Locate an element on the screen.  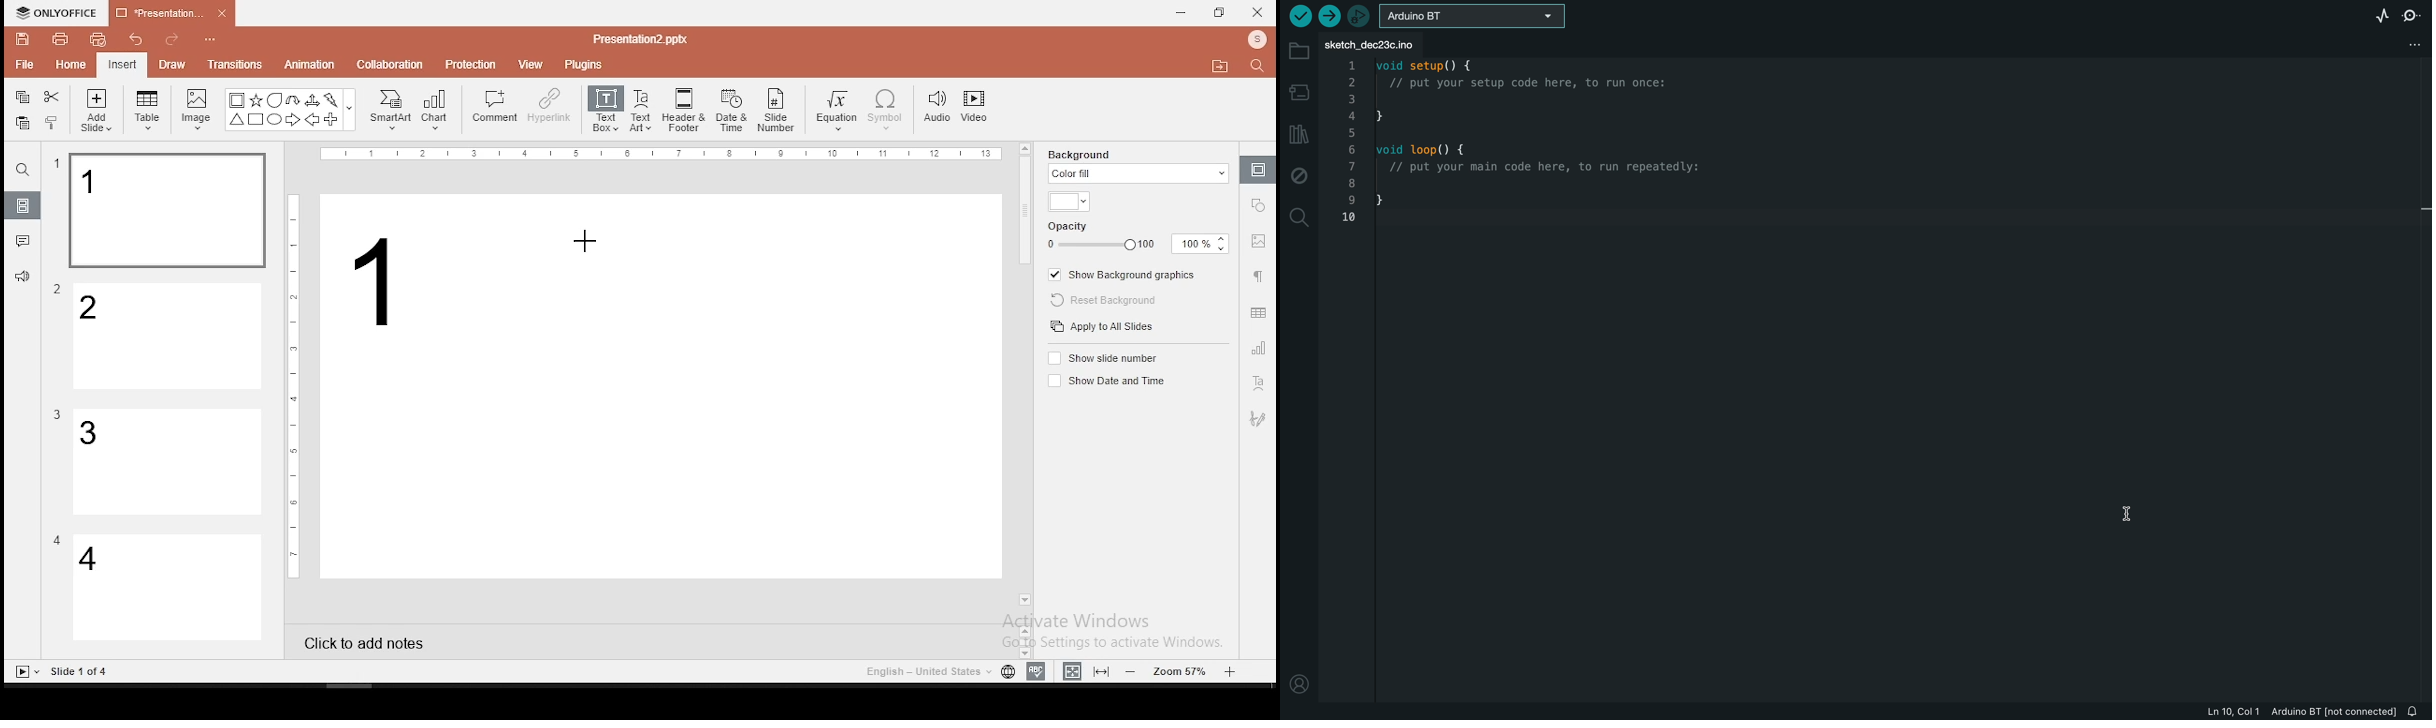
Search is located at coordinates (1263, 67).